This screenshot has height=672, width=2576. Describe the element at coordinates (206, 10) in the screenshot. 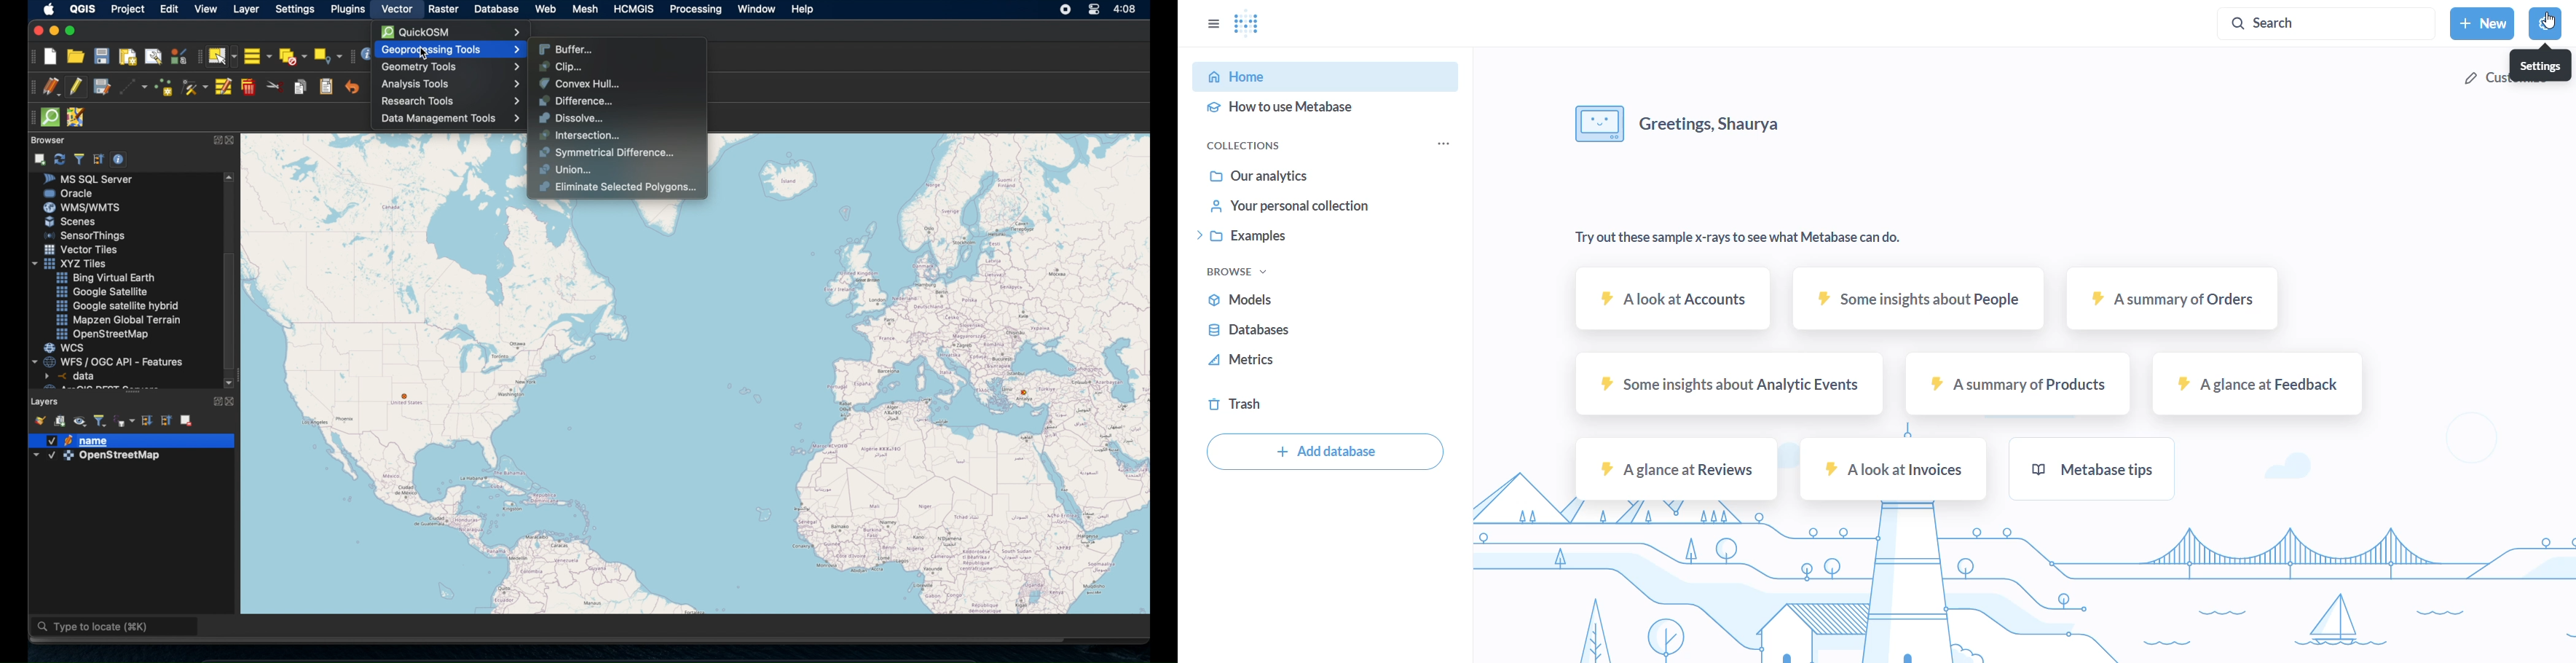

I see `view` at that location.